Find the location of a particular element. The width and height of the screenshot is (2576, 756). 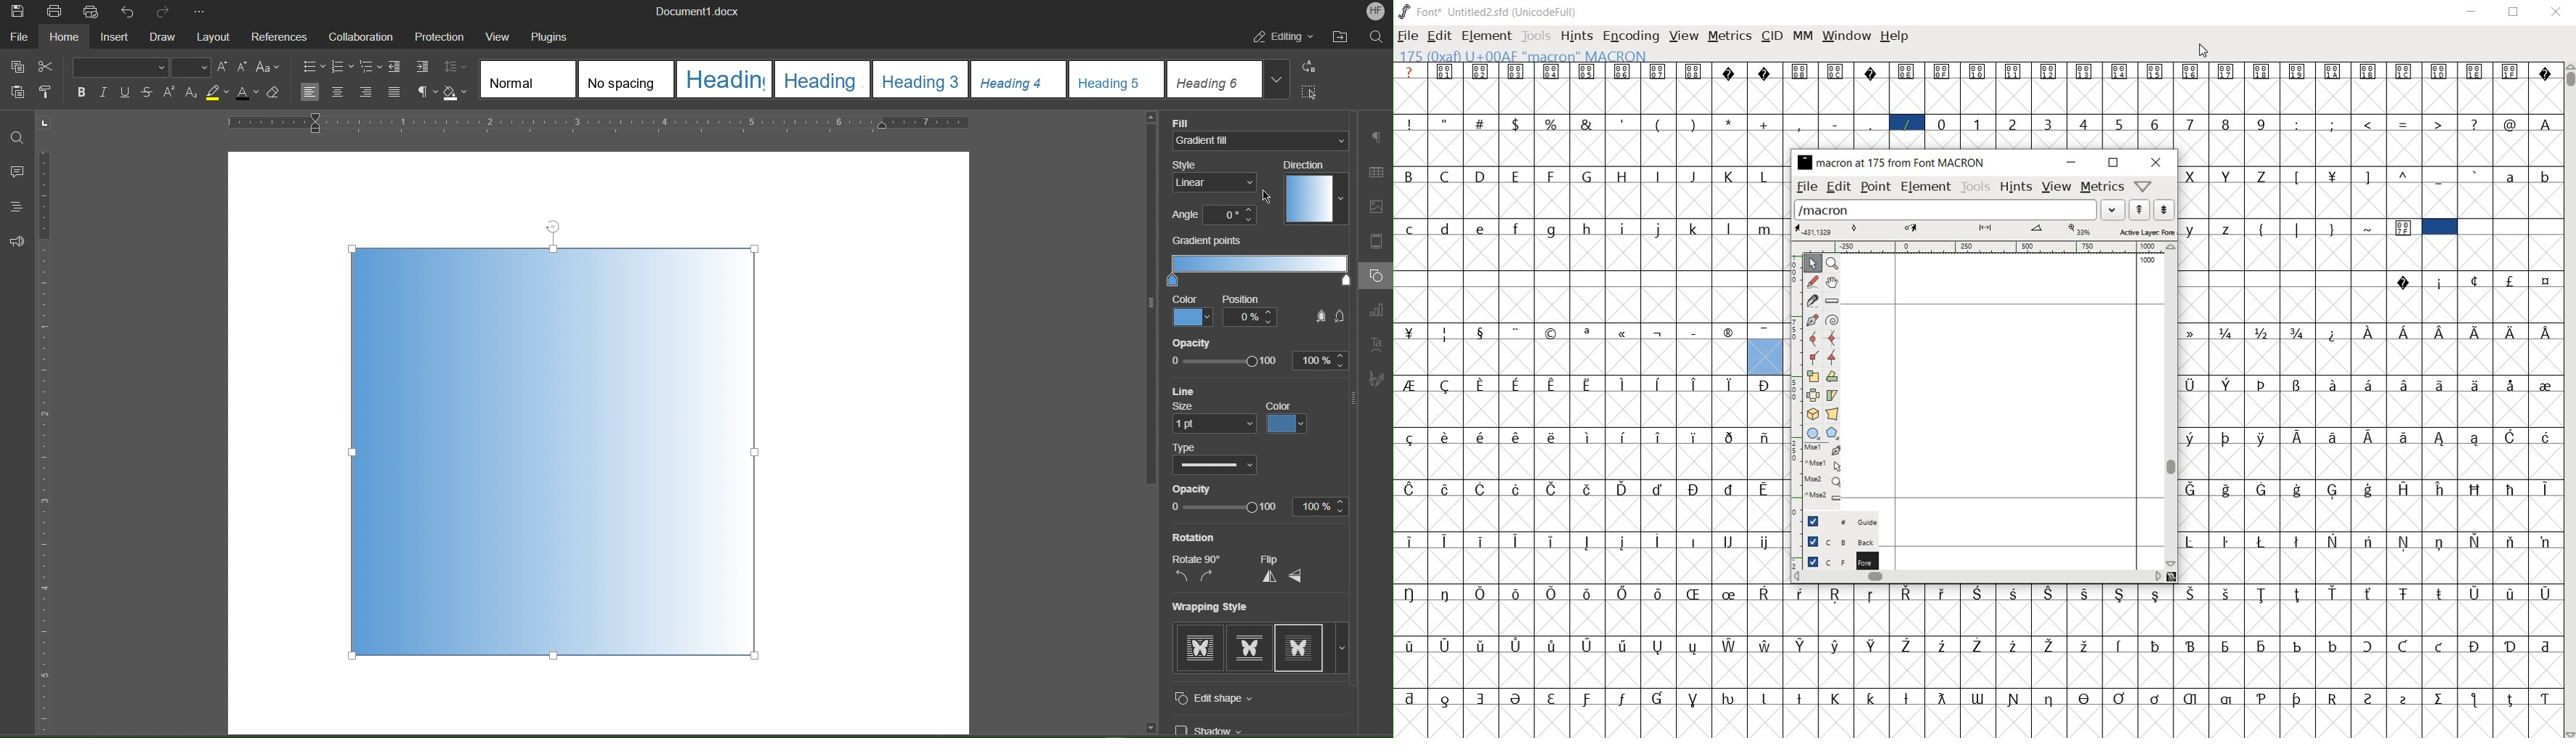

h is located at coordinates (1588, 228).